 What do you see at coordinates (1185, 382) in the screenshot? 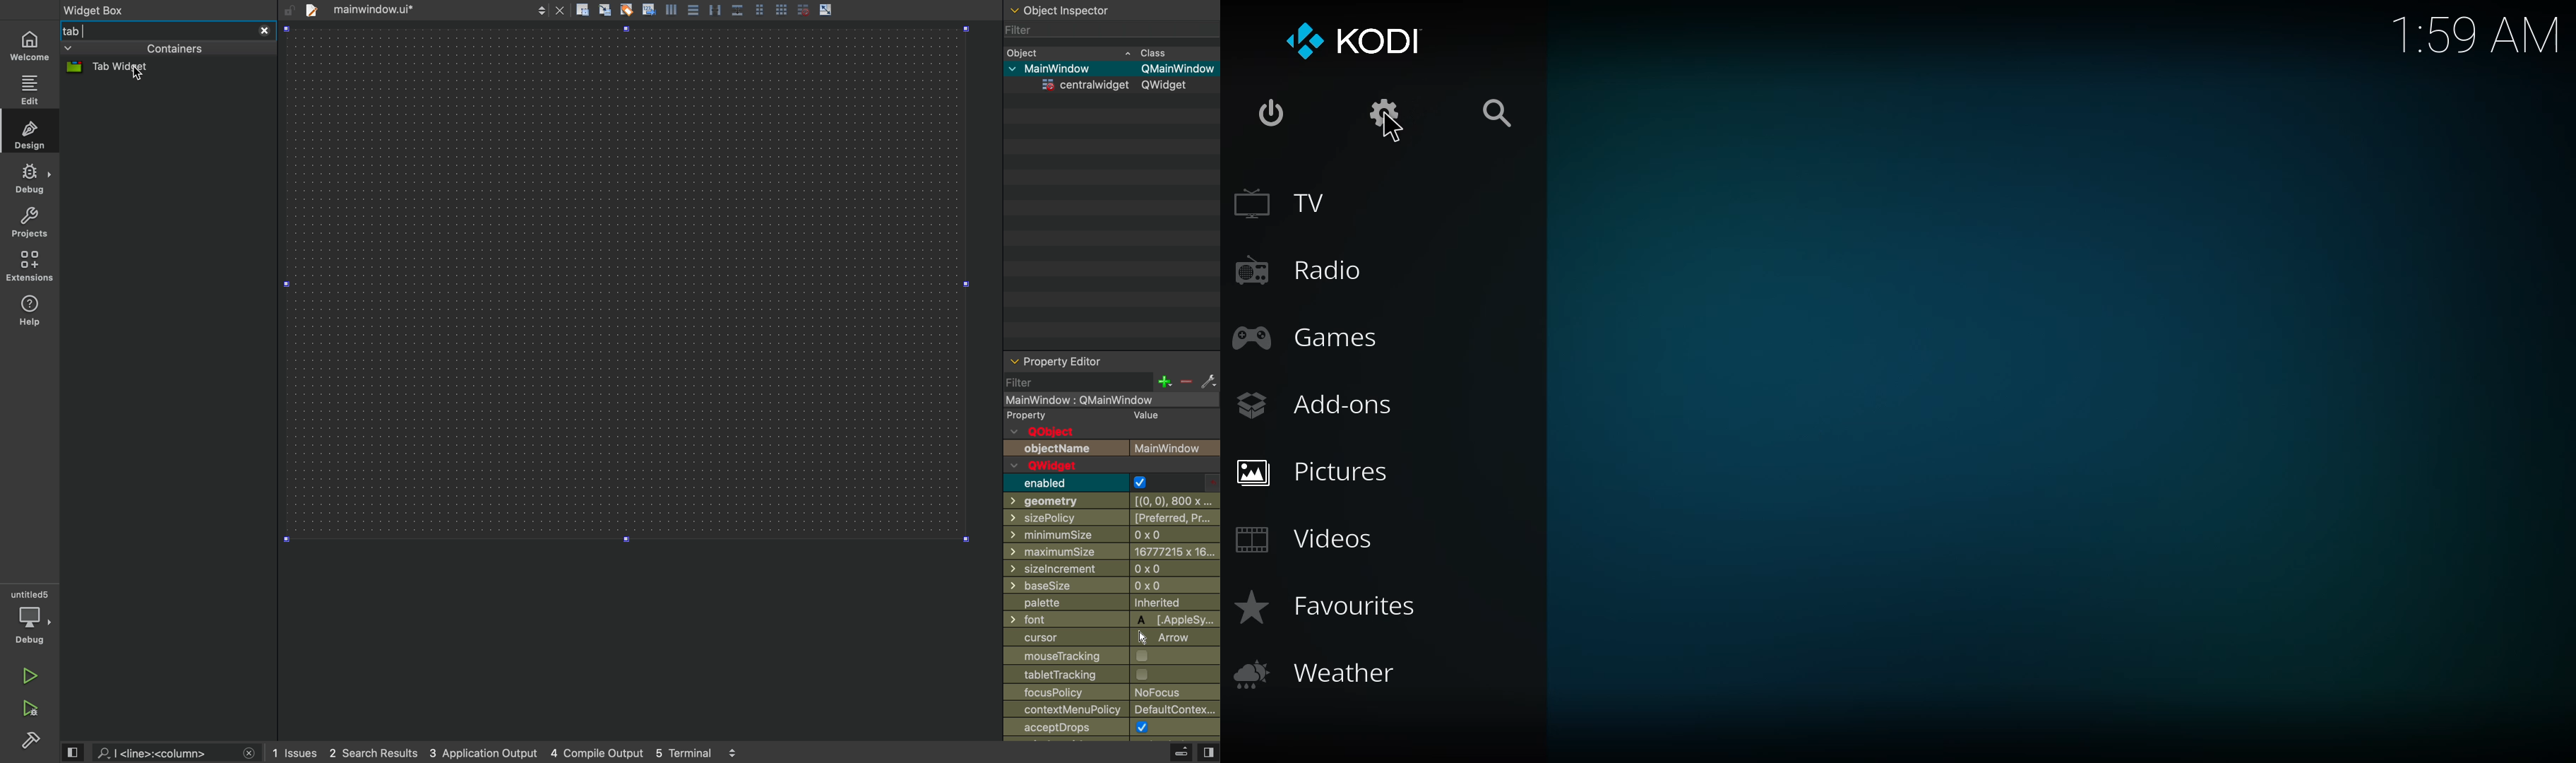
I see `minus` at bounding box center [1185, 382].